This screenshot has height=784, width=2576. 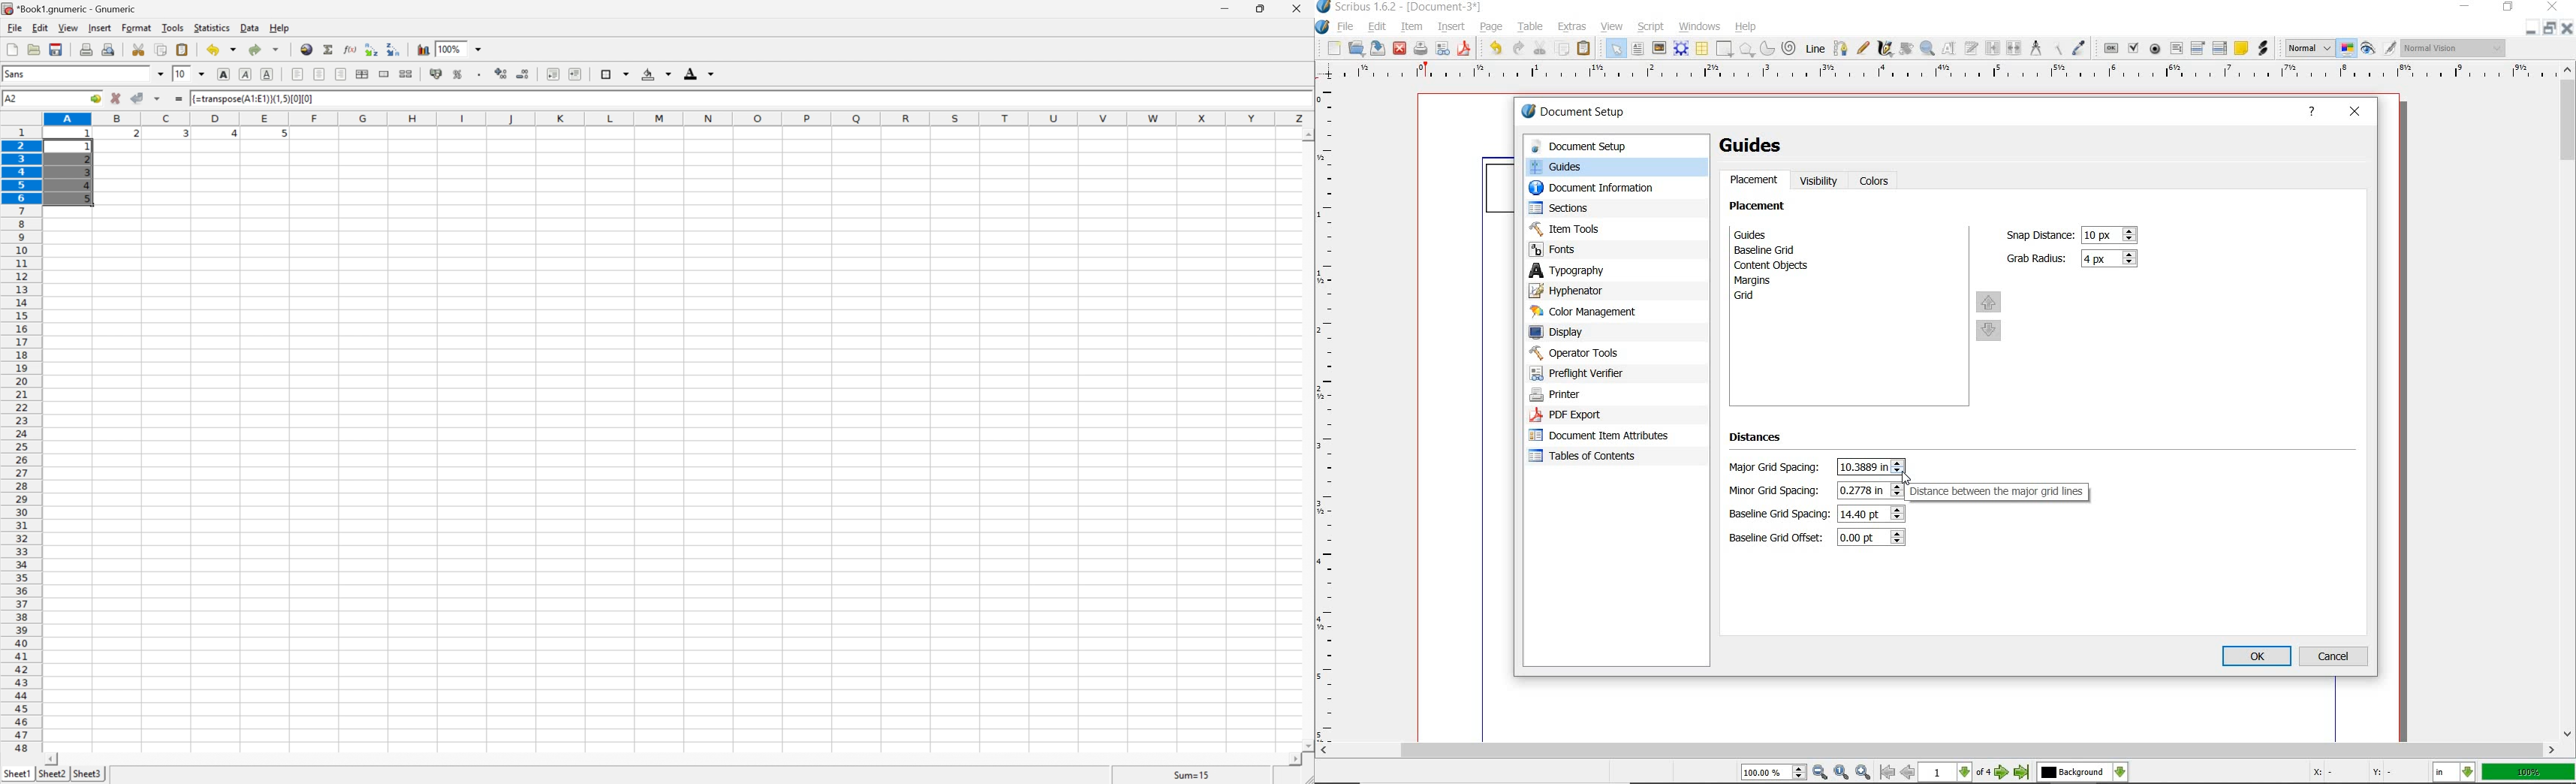 What do you see at coordinates (502, 74) in the screenshot?
I see `increase number of decimals displayed` at bounding box center [502, 74].